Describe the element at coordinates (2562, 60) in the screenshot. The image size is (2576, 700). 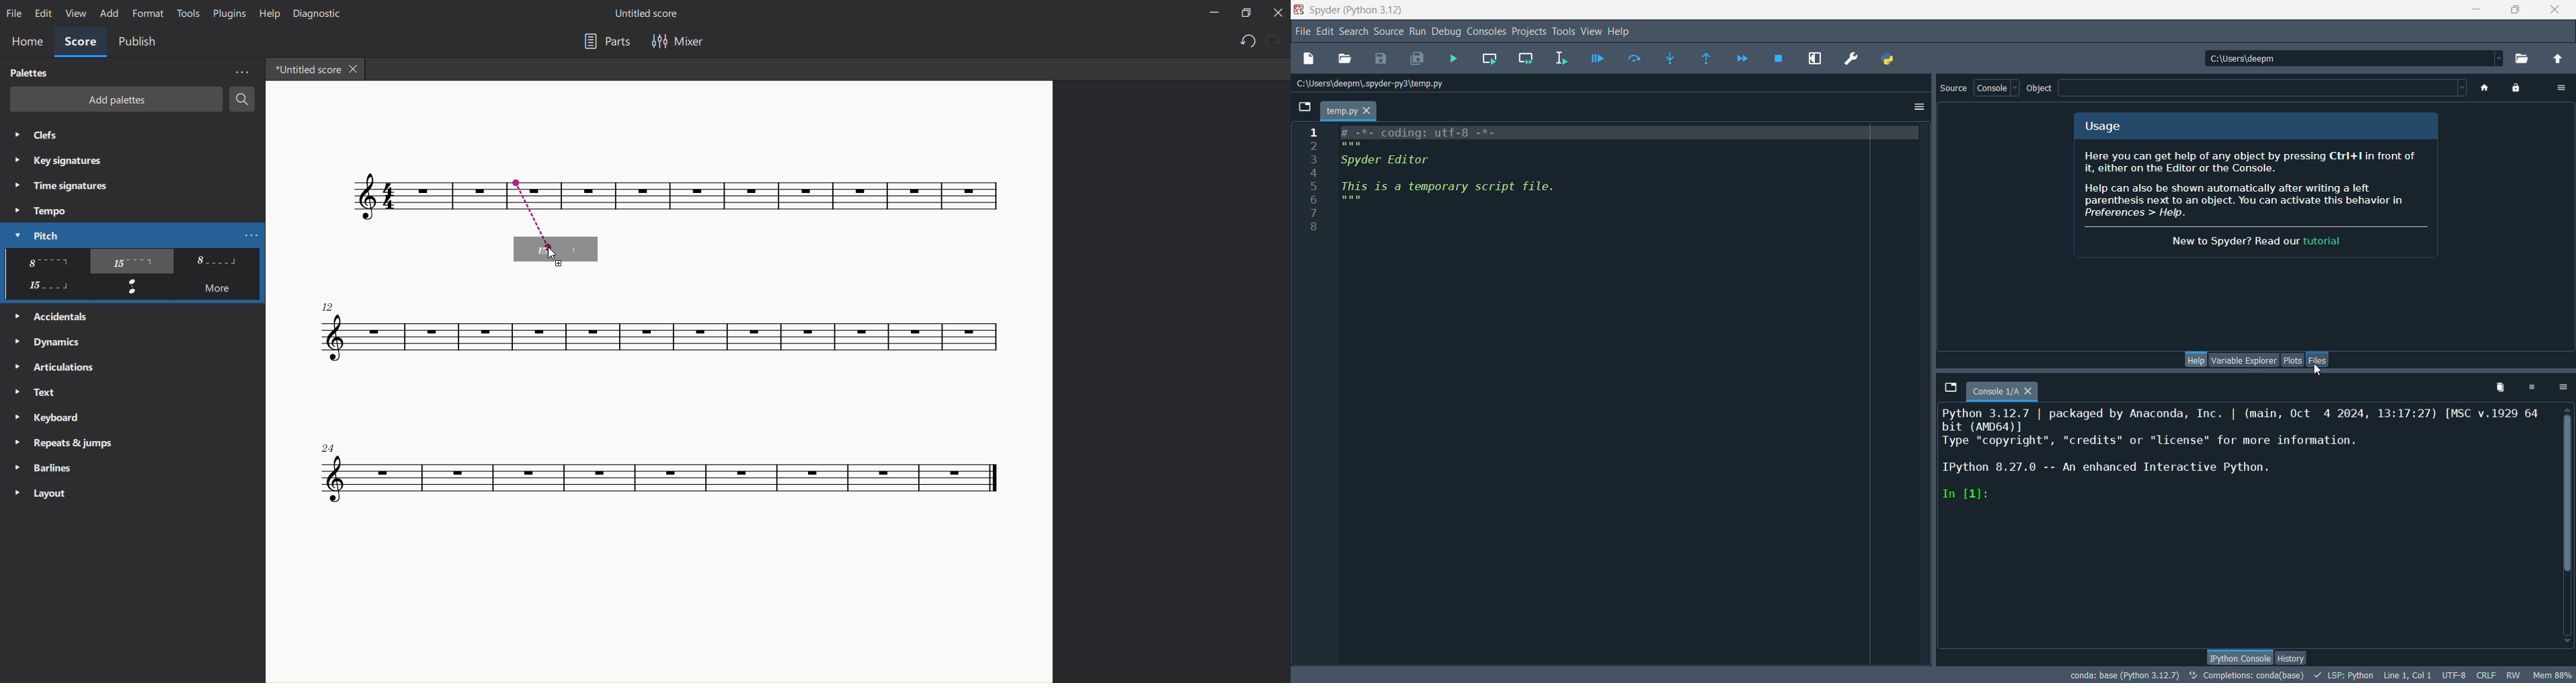
I see `change to parent directory` at that location.